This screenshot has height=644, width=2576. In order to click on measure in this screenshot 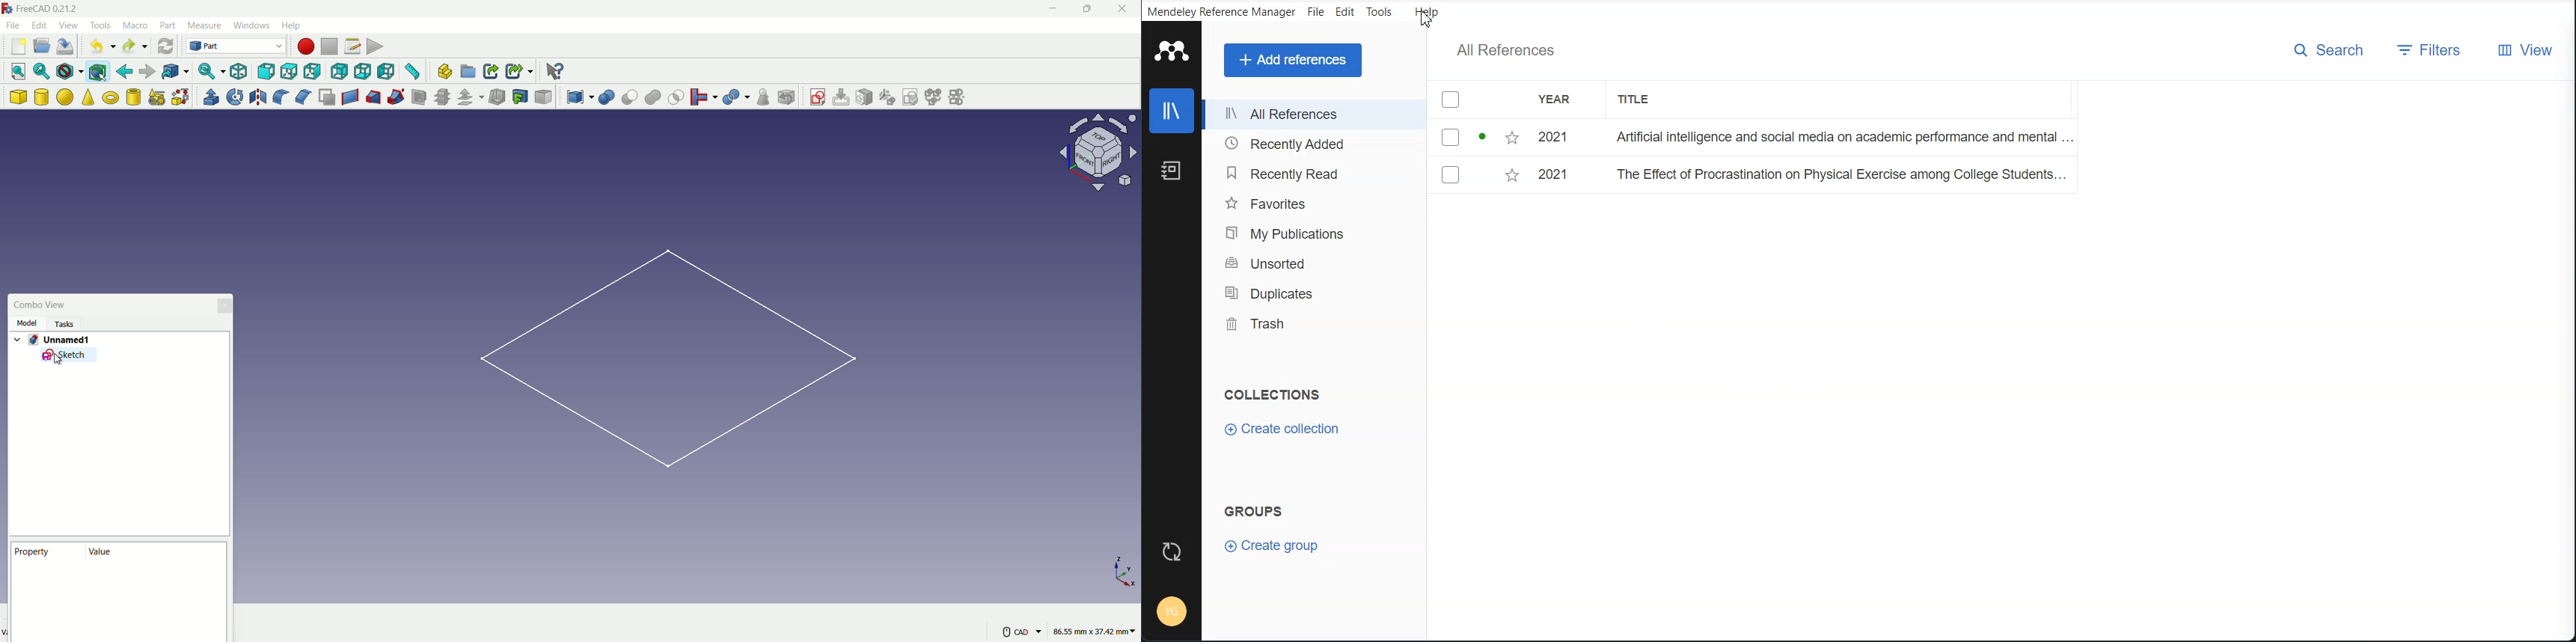, I will do `click(414, 71)`.